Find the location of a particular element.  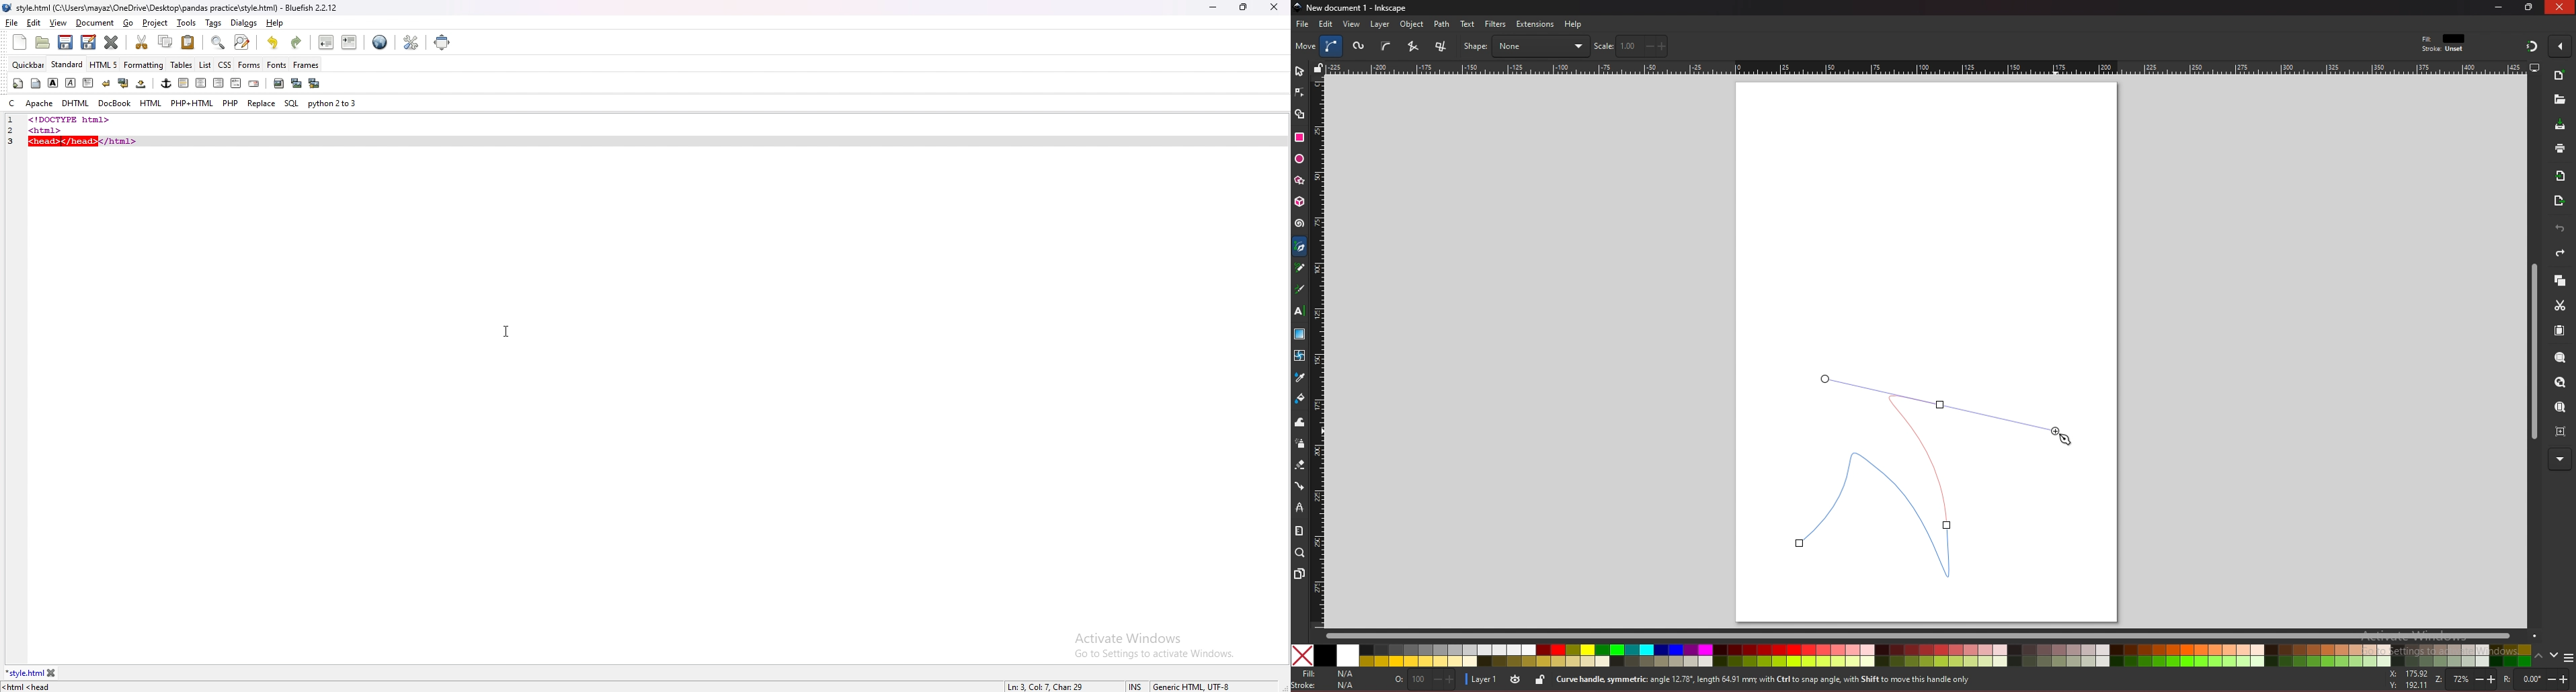

more colors is located at coordinates (2568, 659).